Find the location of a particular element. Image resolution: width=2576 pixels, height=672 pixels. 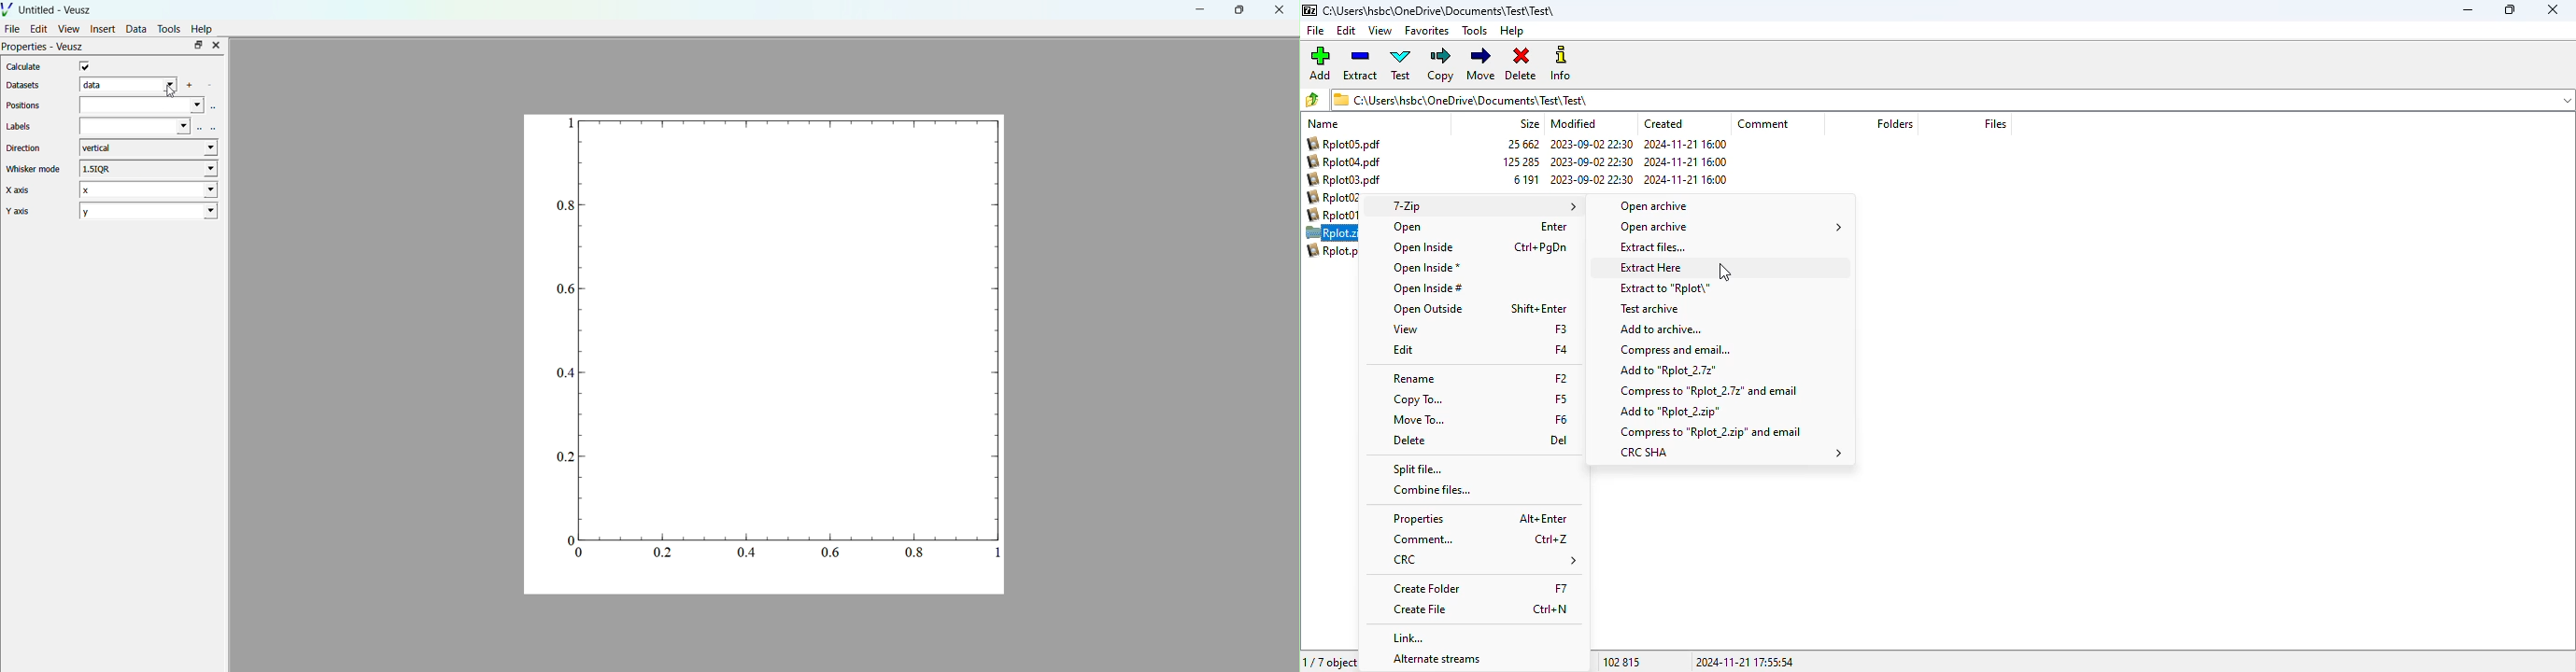

close is located at coordinates (2552, 9).